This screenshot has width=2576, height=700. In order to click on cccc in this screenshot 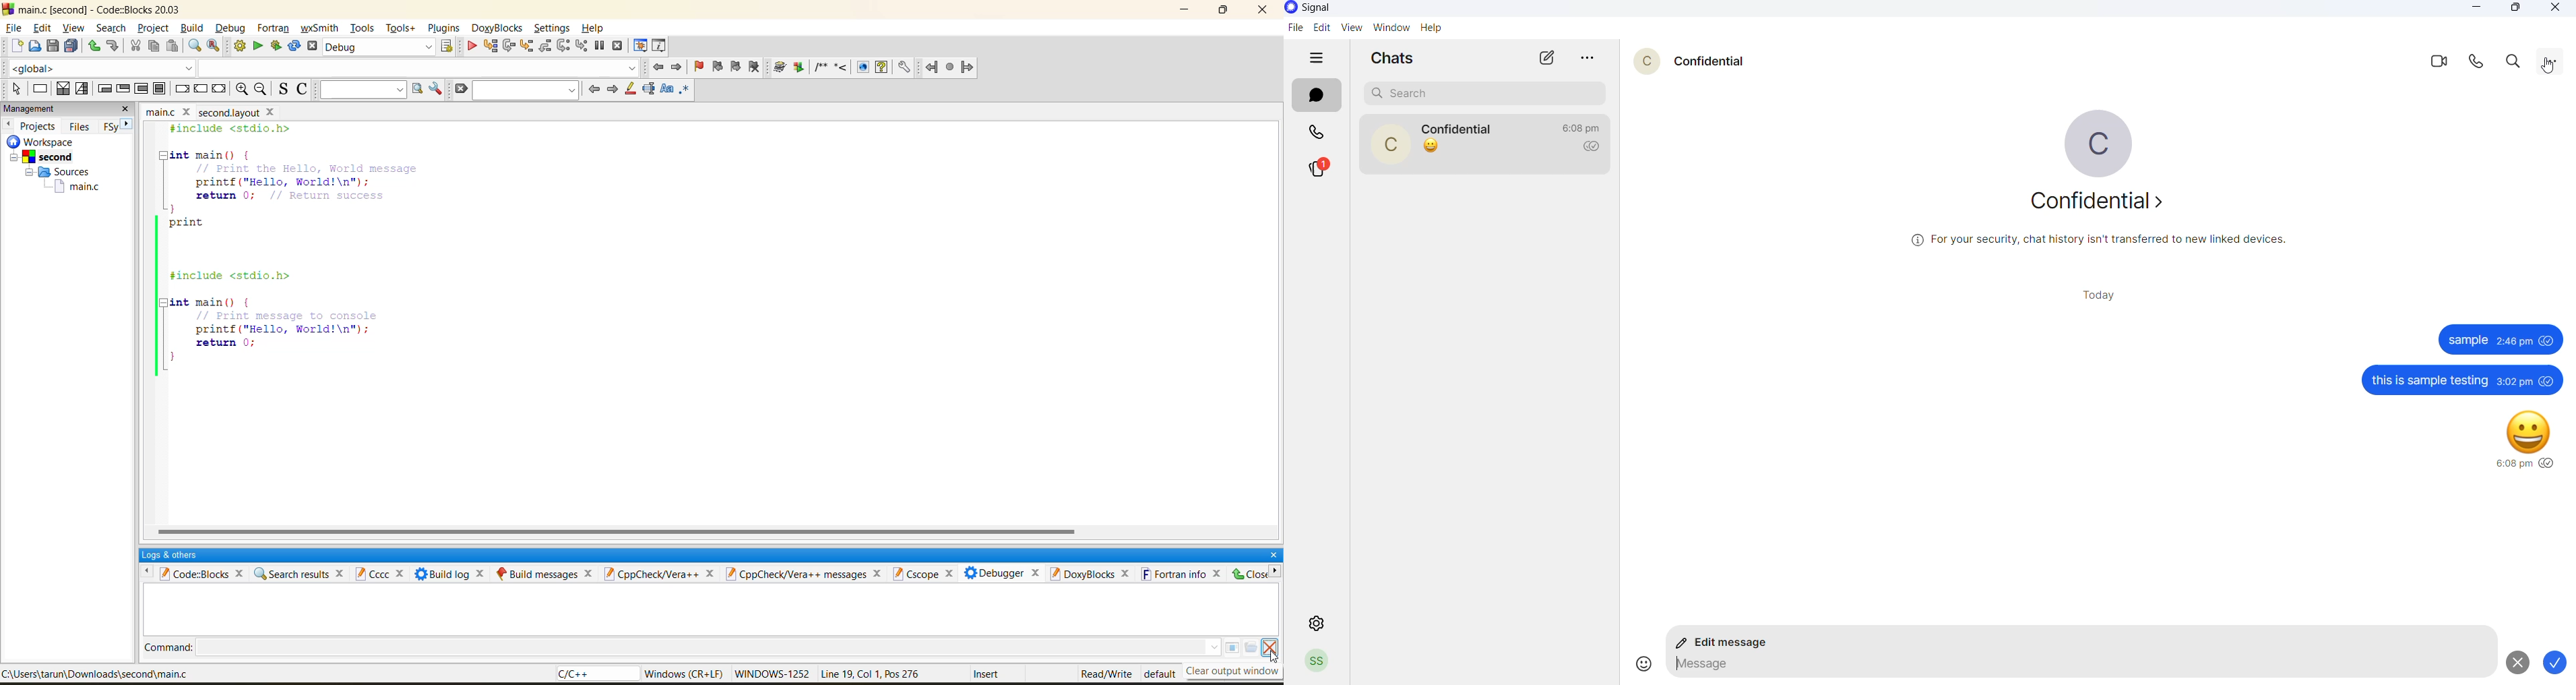, I will do `click(379, 573)`.